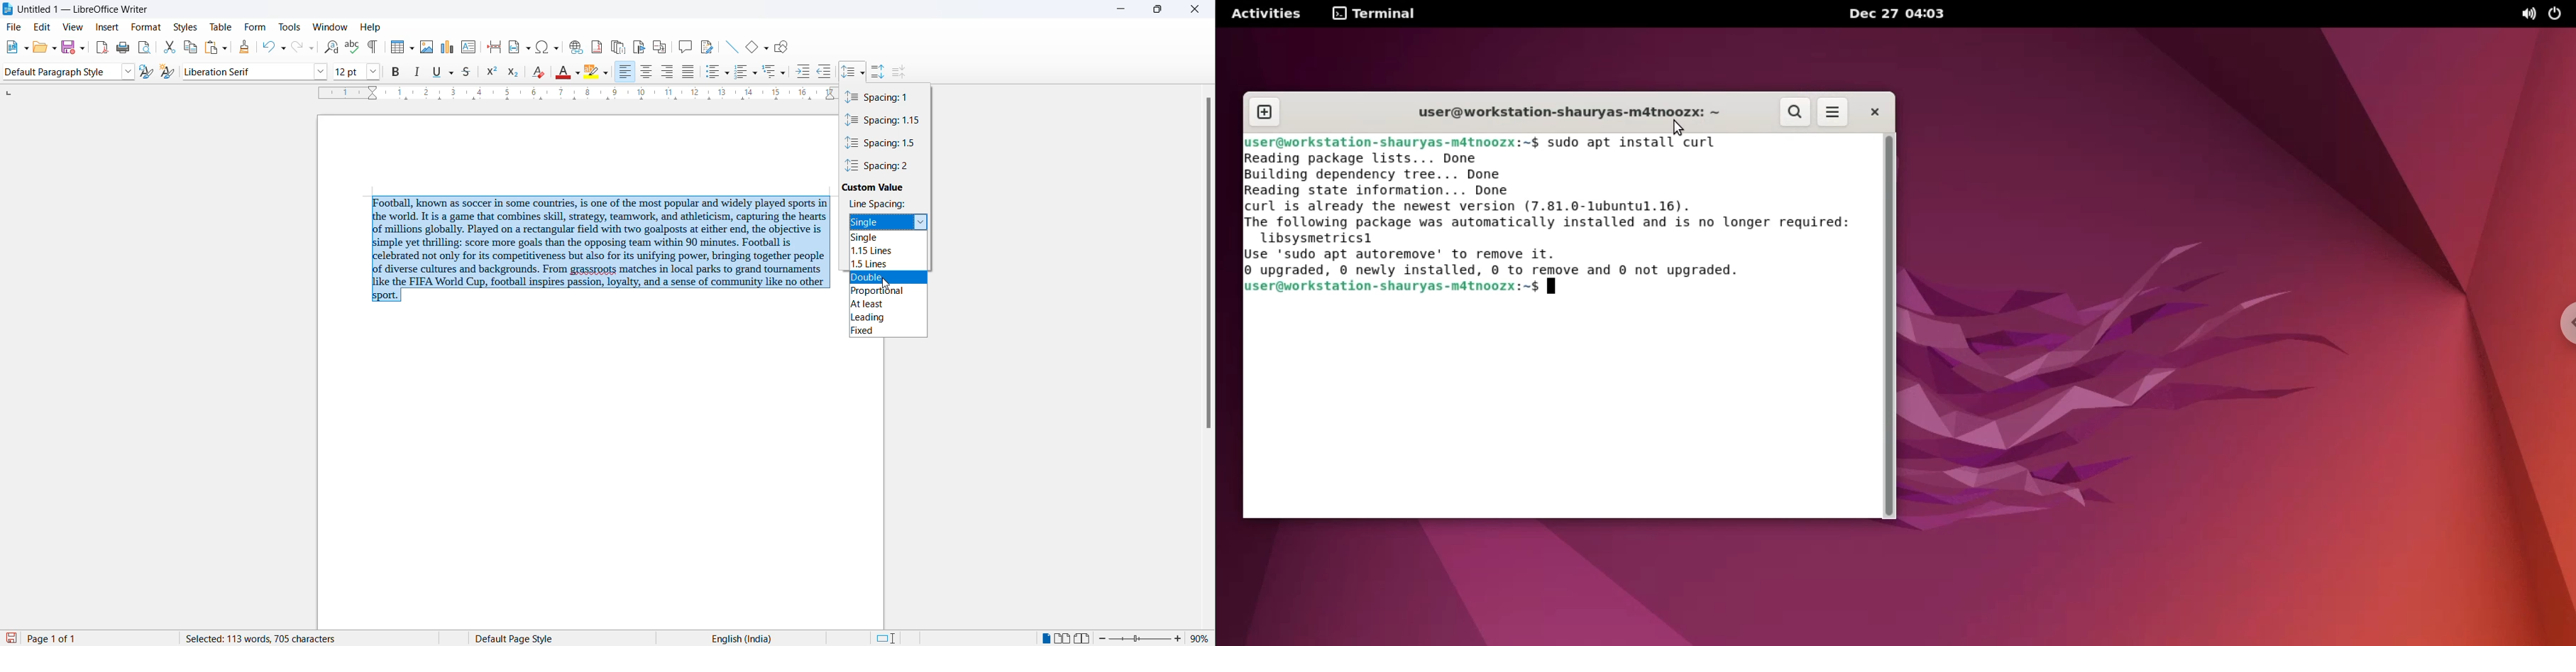 This screenshot has width=2576, height=672. What do you see at coordinates (429, 48) in the screenshot?
I see `insert images` at bounding box center [429, 48].